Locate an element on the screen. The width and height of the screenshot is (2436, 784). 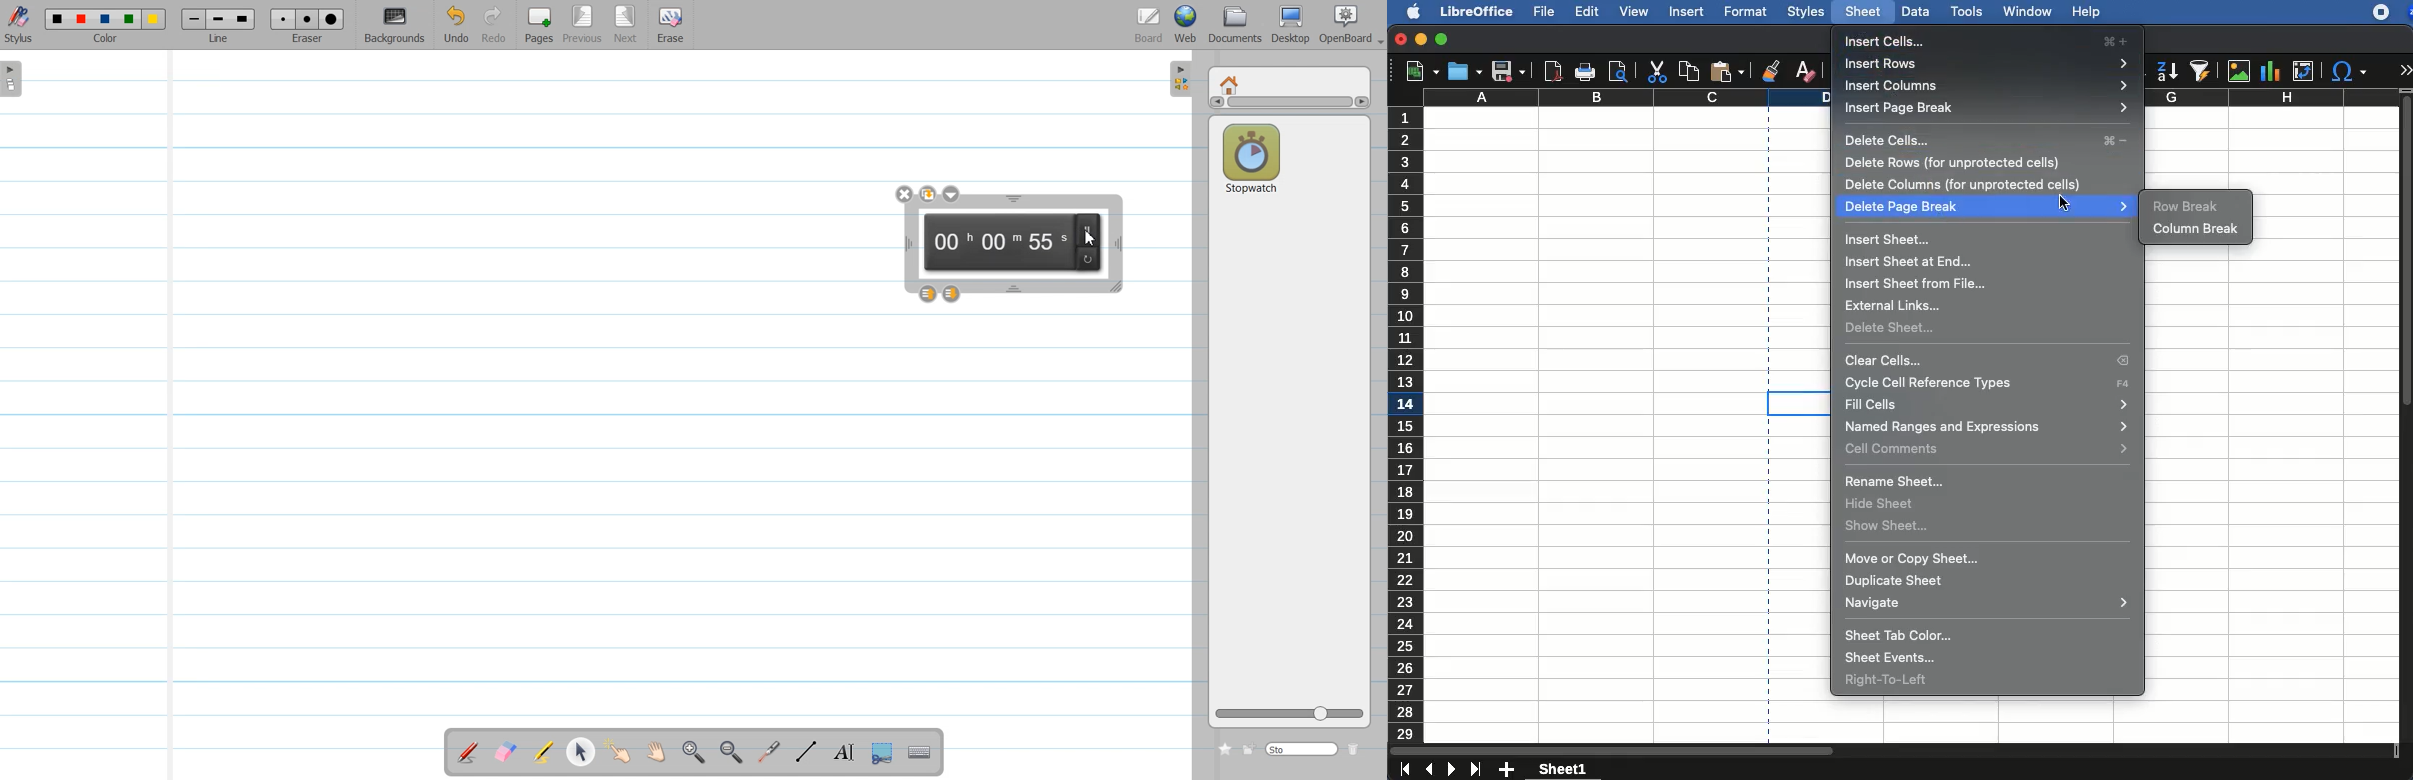
Capture part of the Screen is located at coordinates (885, 753).